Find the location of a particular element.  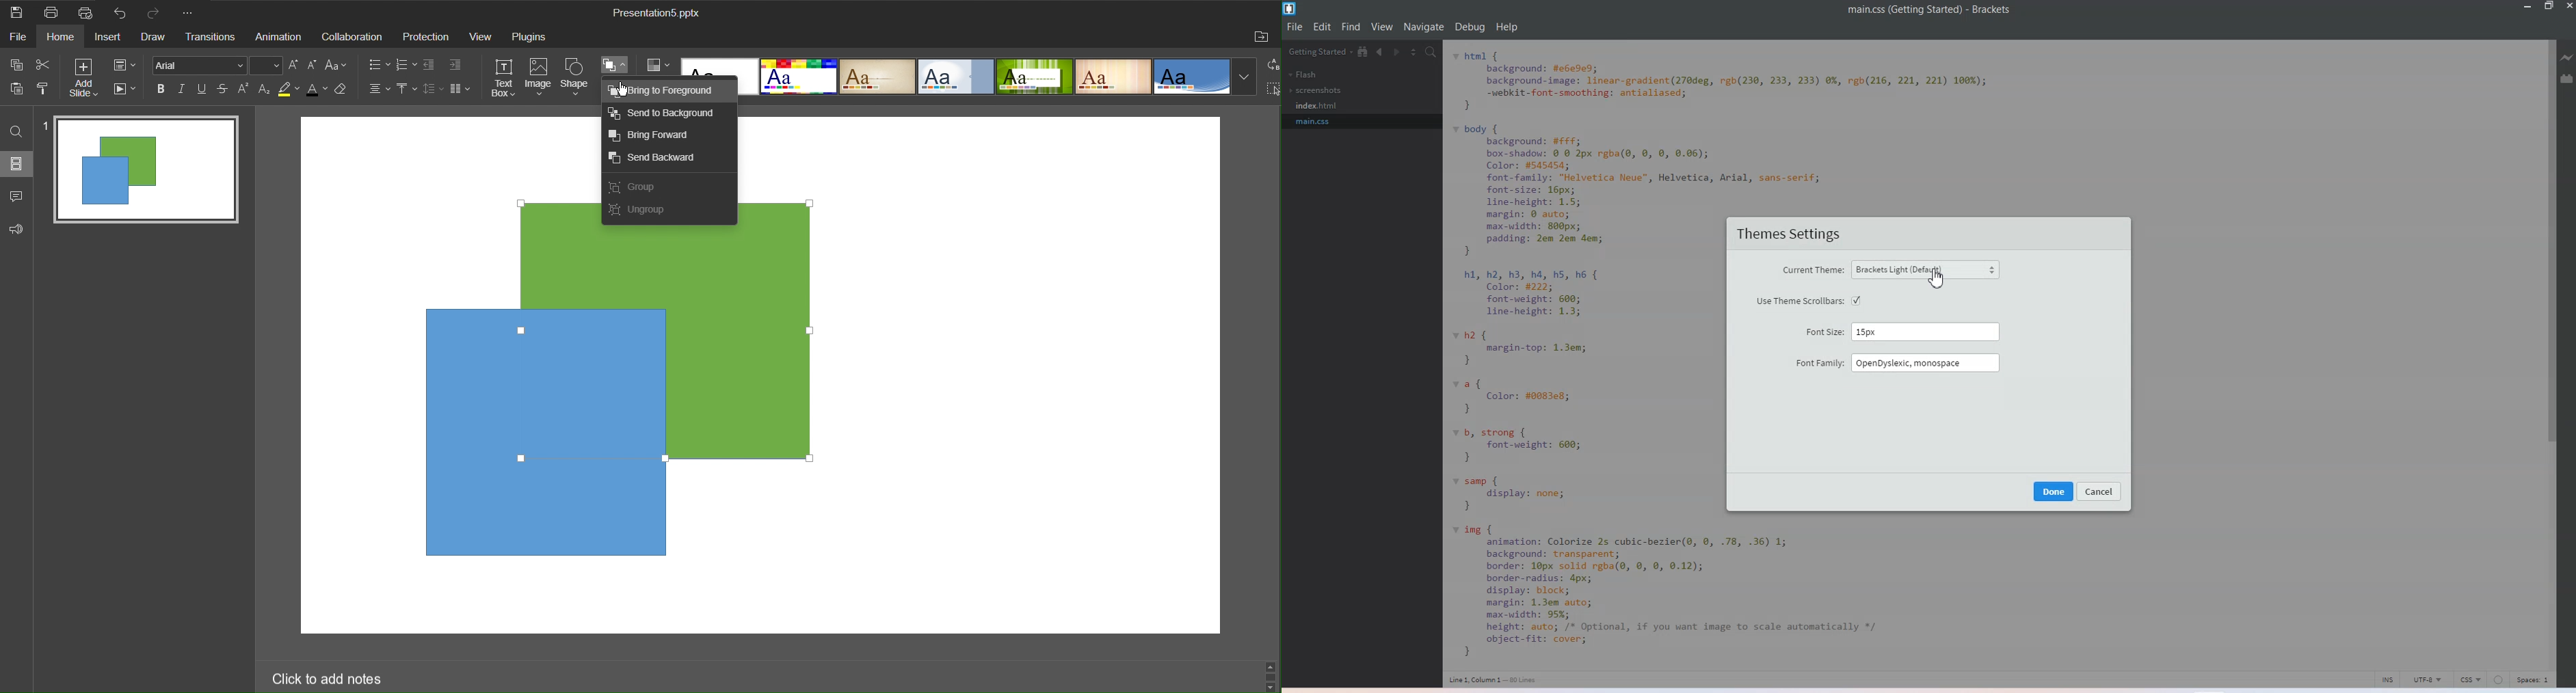

Extension Manager is located at coordinates (2568, 78).